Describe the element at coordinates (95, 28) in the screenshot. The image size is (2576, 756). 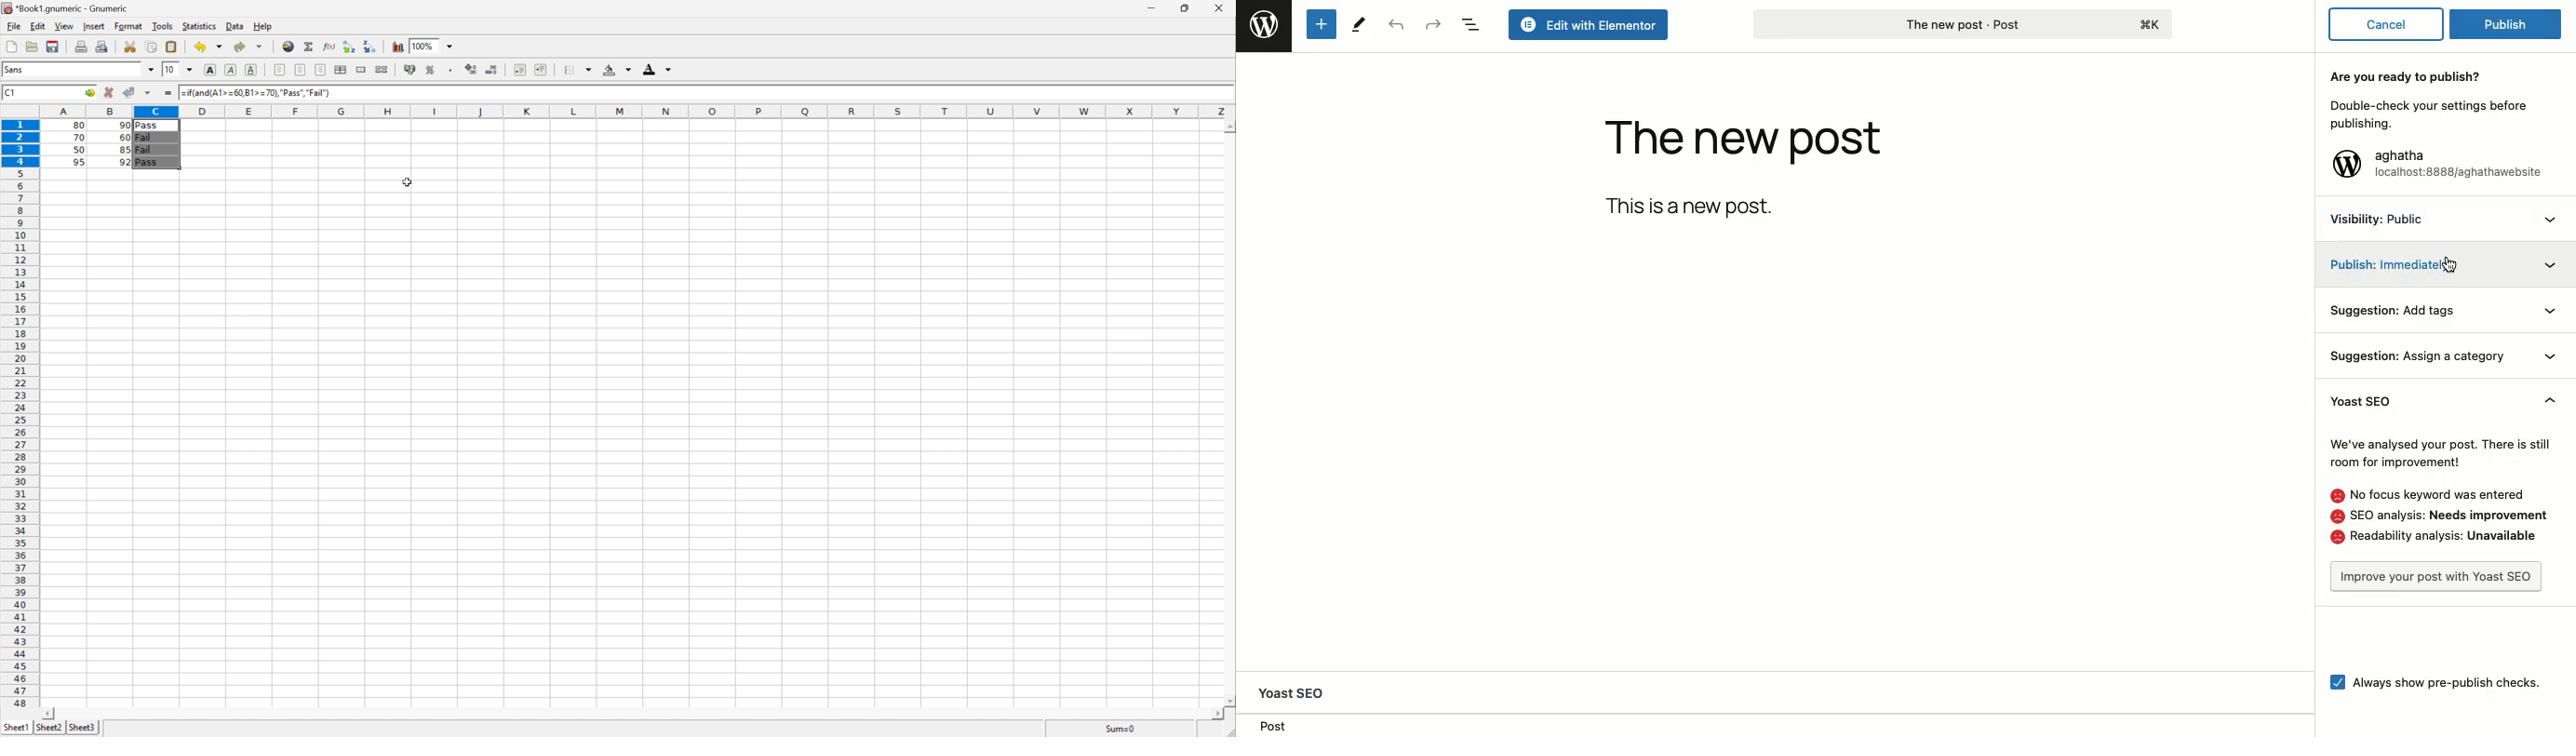
I see `Insert` at that location.